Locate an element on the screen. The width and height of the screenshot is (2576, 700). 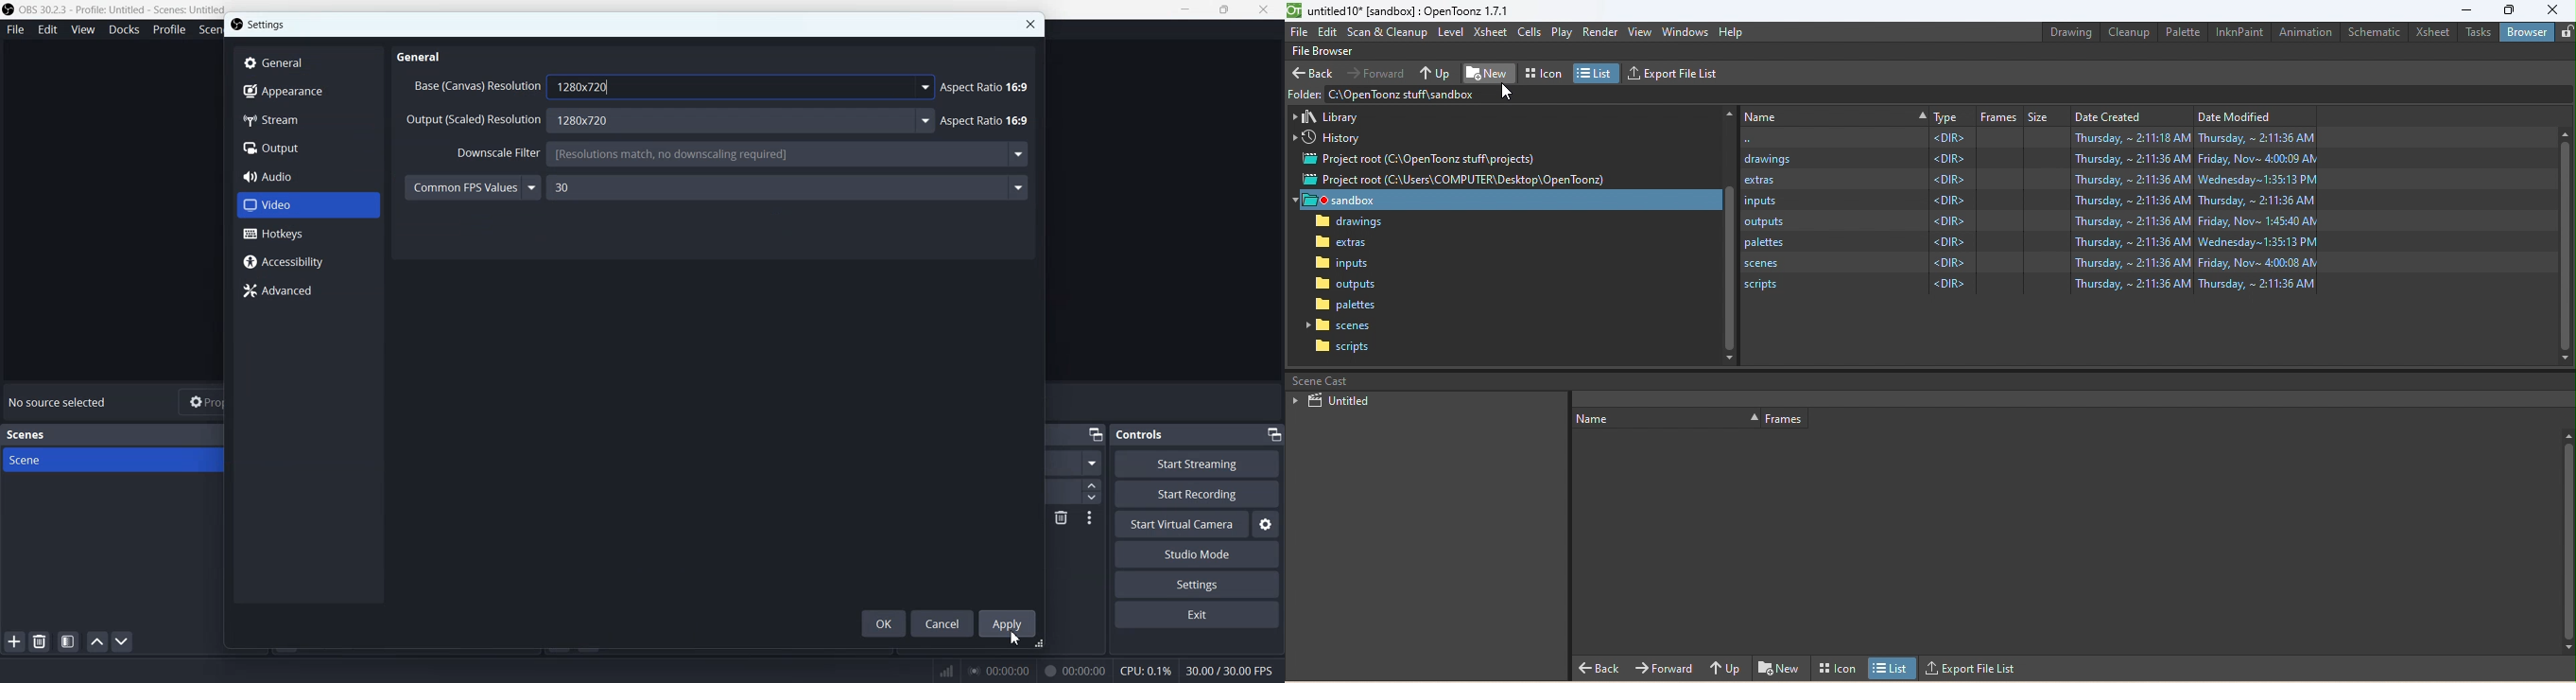
Open scene filter is located at coordinates (68, 641).